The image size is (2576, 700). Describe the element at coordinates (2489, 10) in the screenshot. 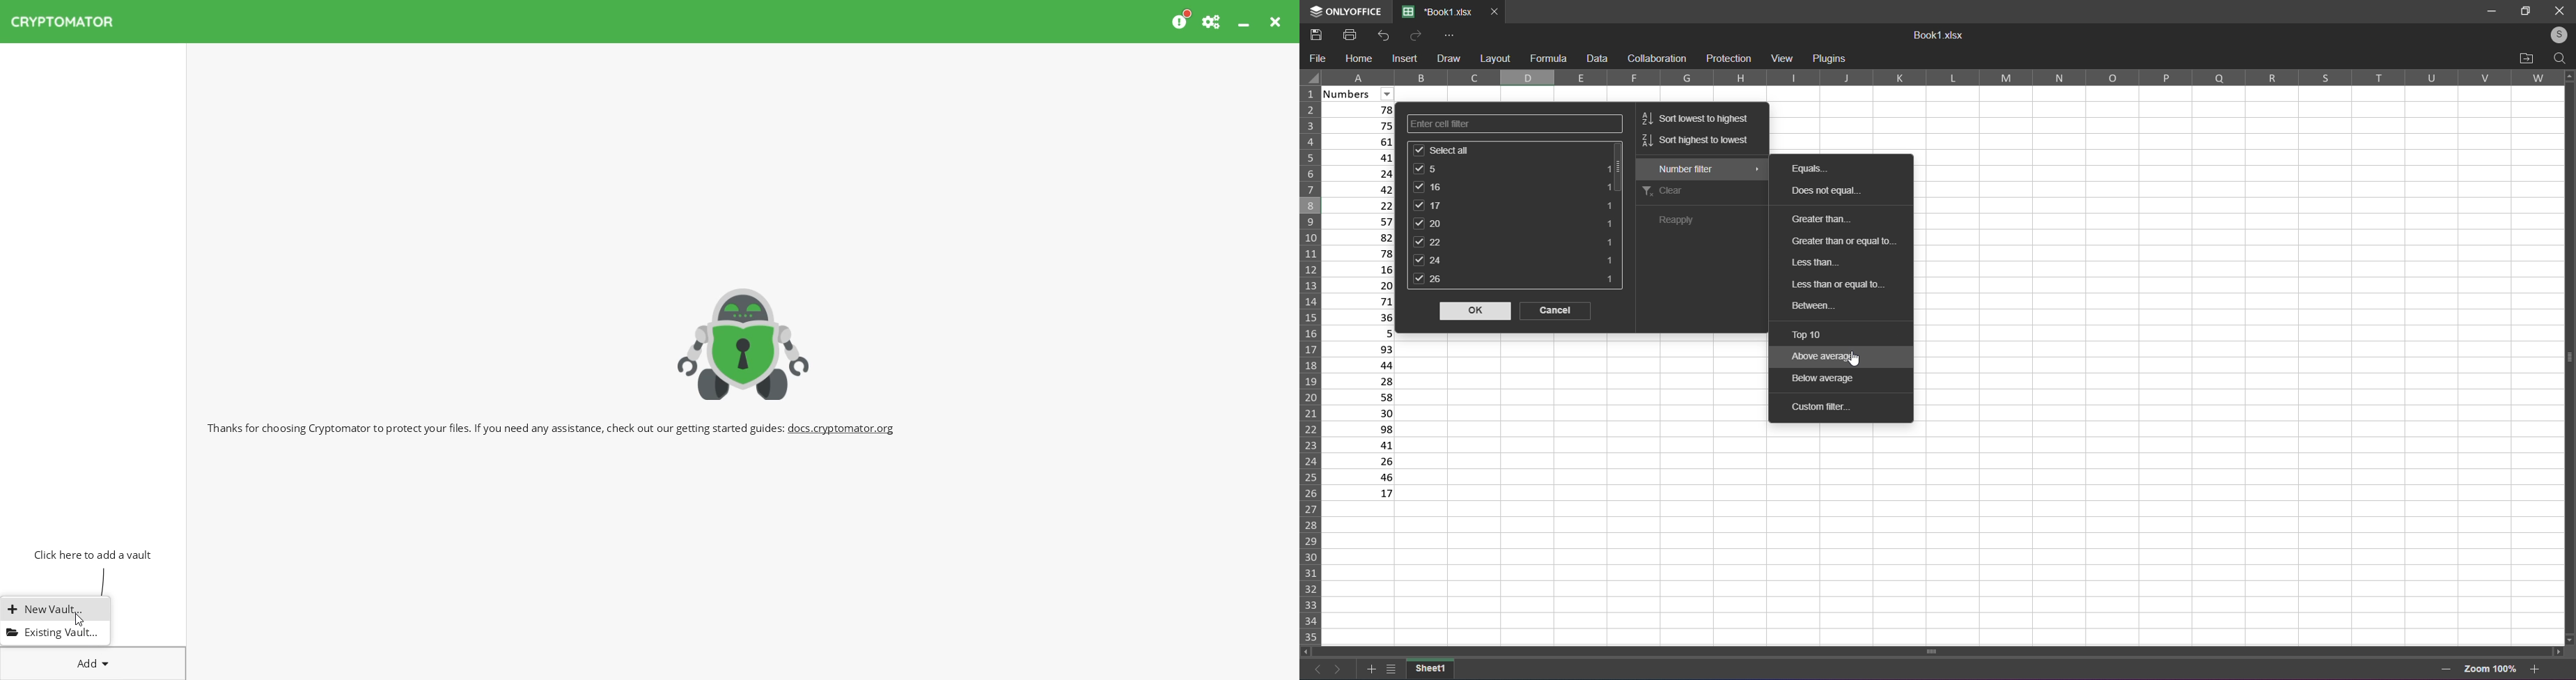

I see `Minimize` at that location.